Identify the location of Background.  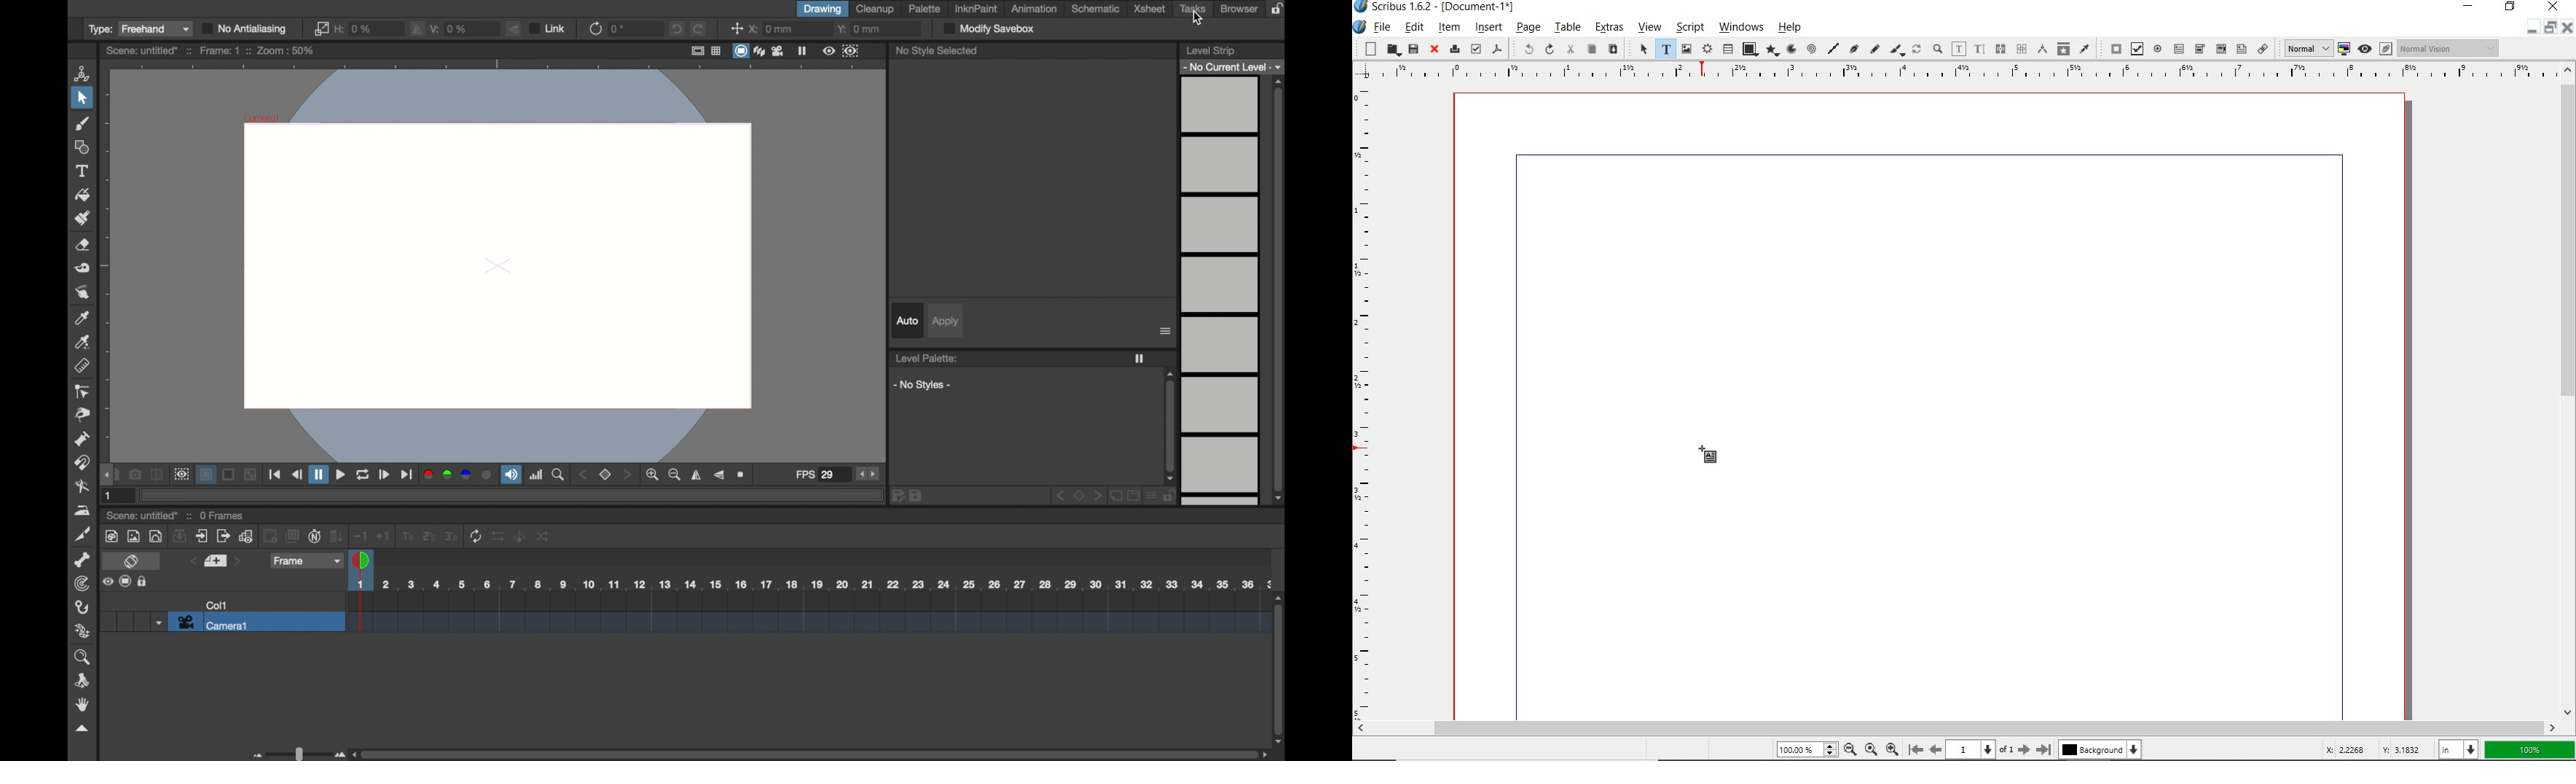
(2101, 751).